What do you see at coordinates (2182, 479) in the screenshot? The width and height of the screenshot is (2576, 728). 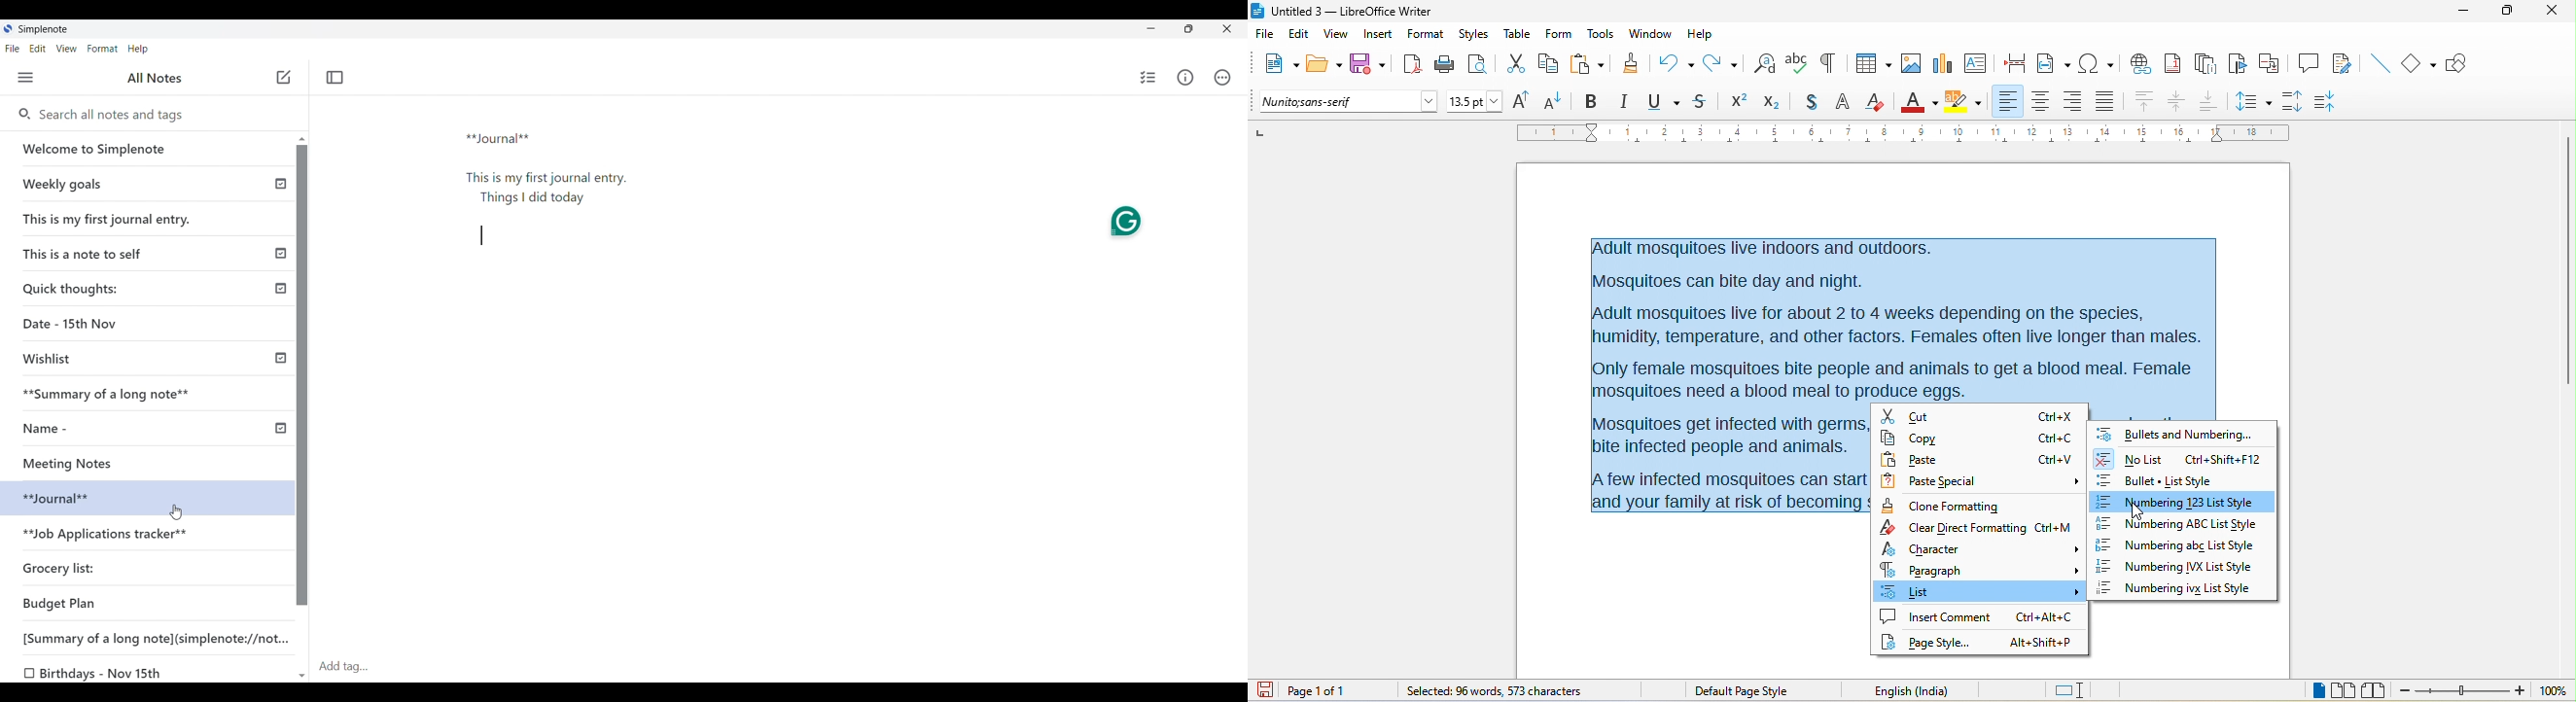 I see `bullet list style` at bounding box center [2182, 479].